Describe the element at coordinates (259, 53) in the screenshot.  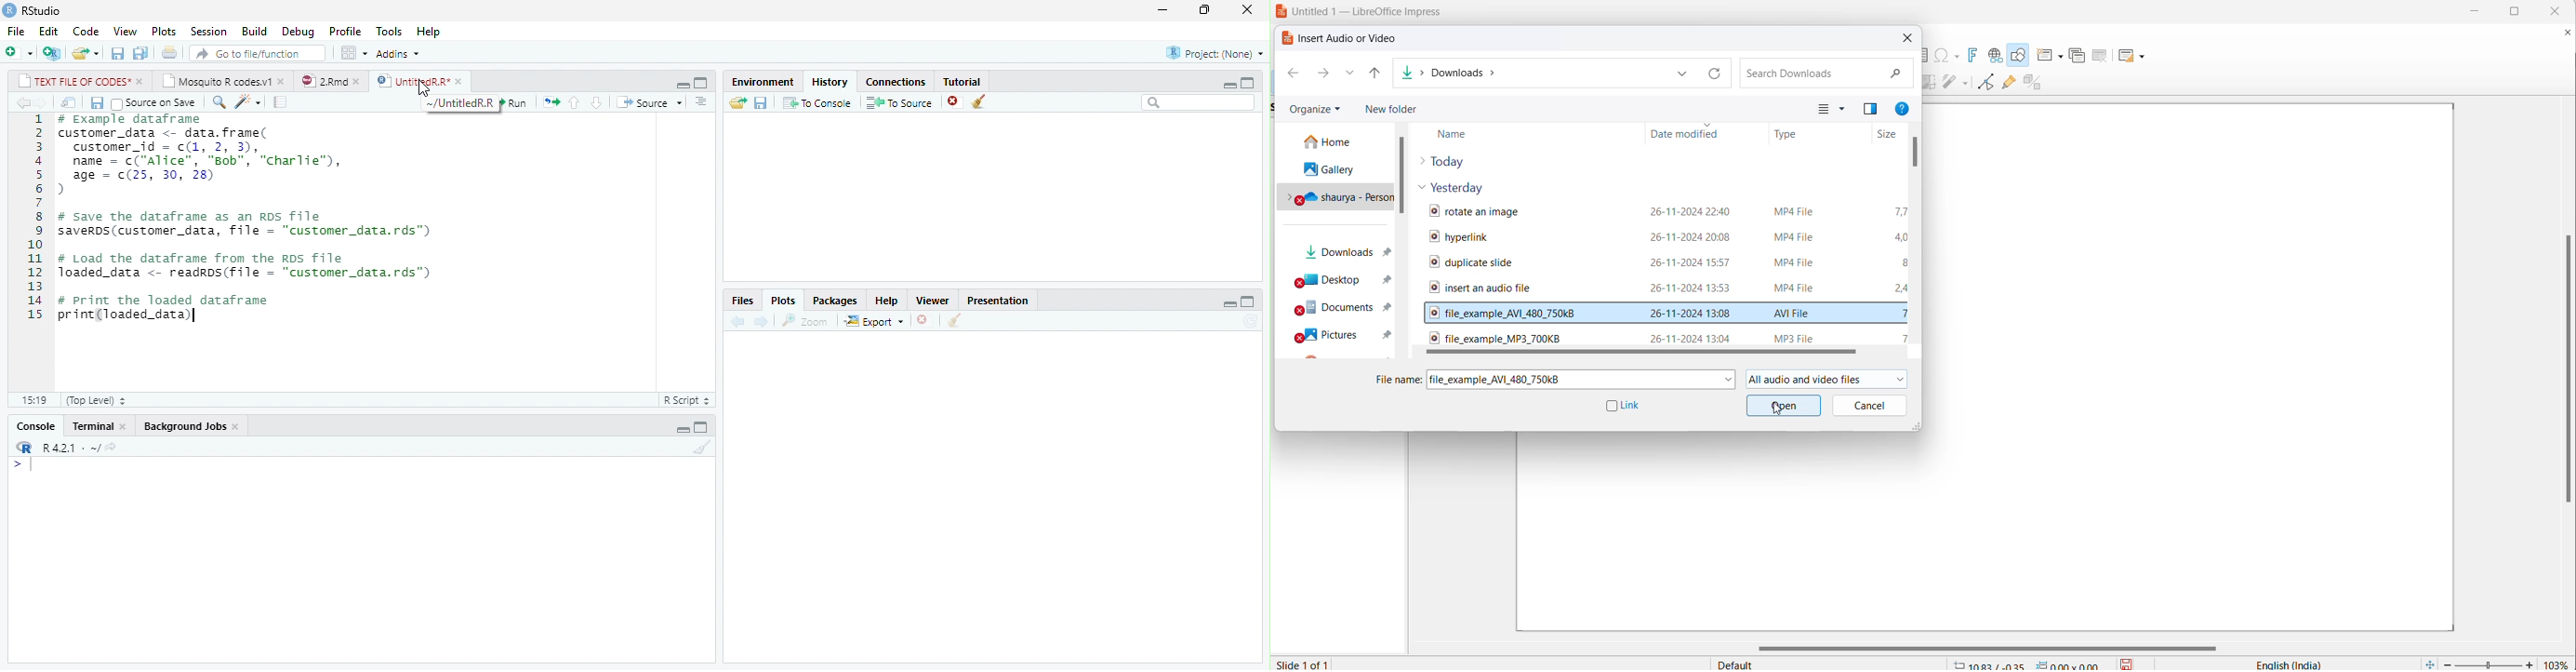
I see `search file` at that location.